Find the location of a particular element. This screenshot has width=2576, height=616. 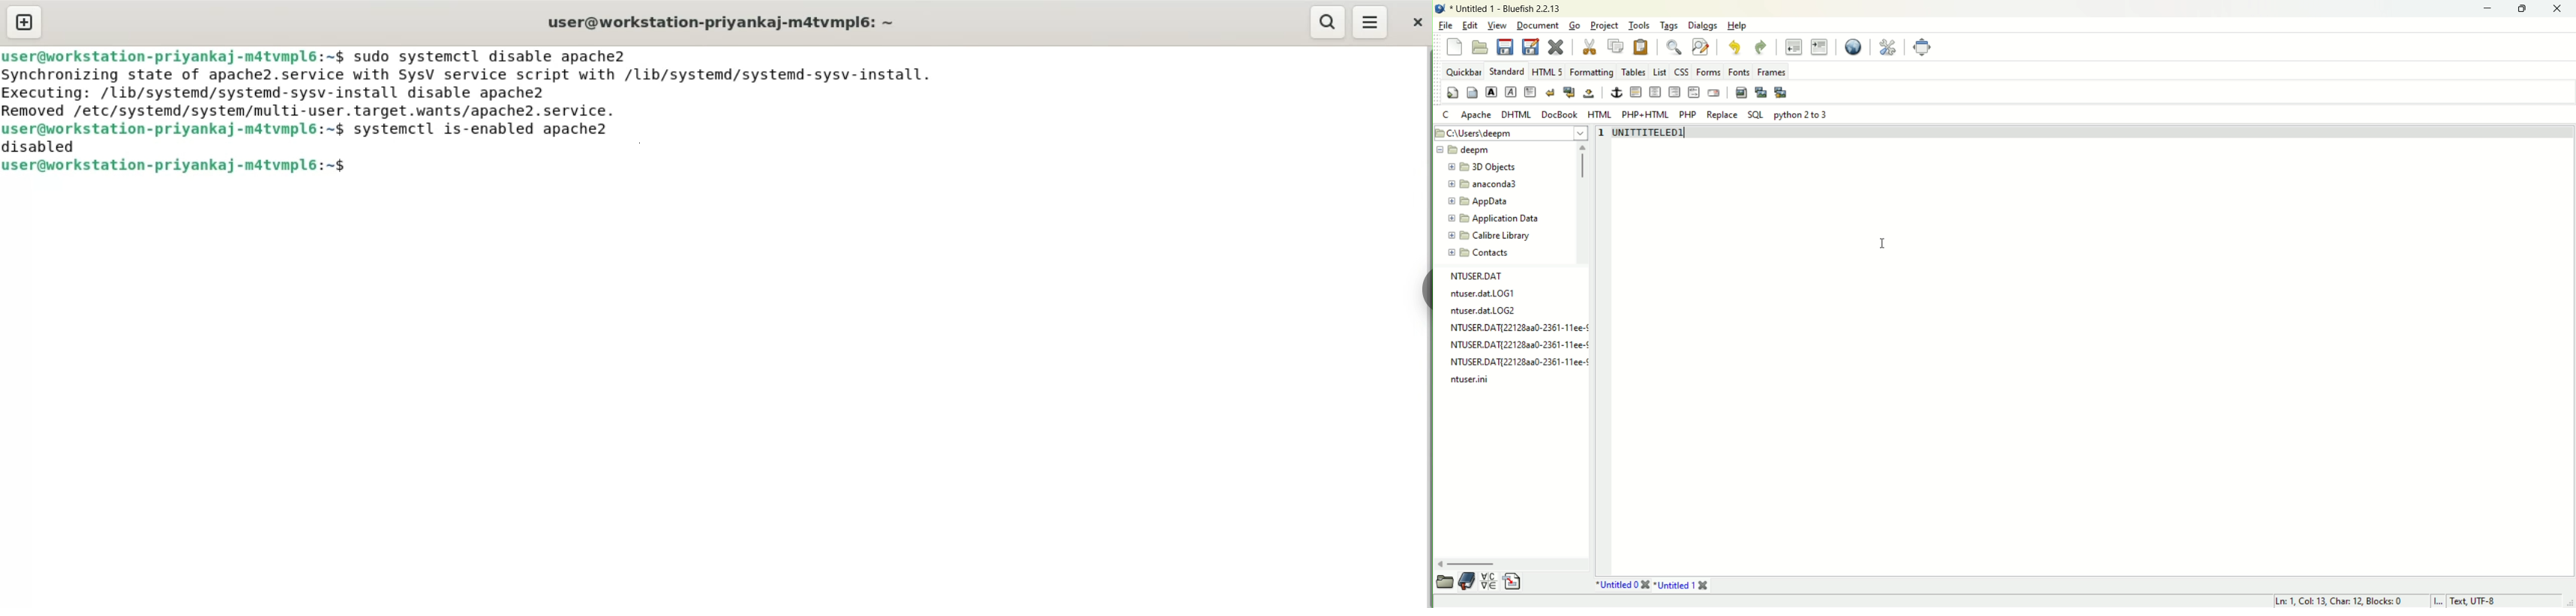

minimize is located at coordinates (2486, 9).